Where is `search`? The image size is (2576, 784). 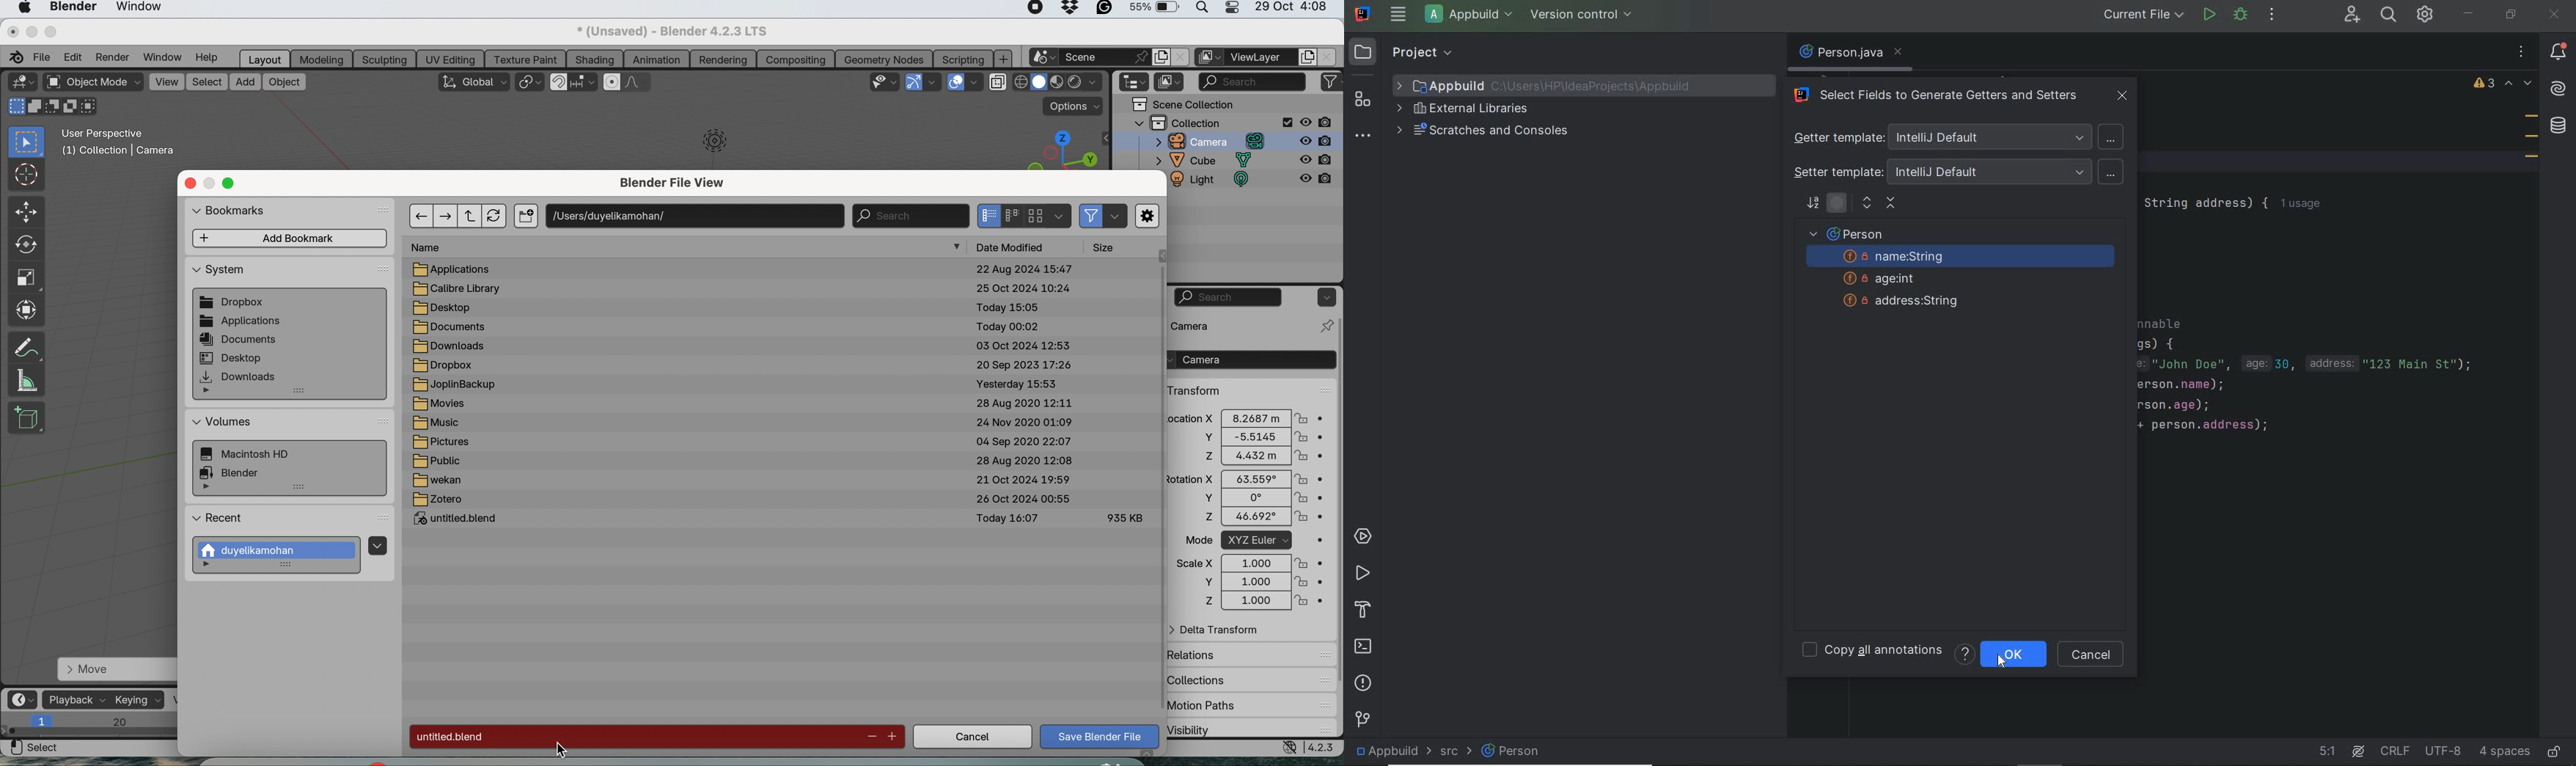 search is located at coordinates (910, 215).